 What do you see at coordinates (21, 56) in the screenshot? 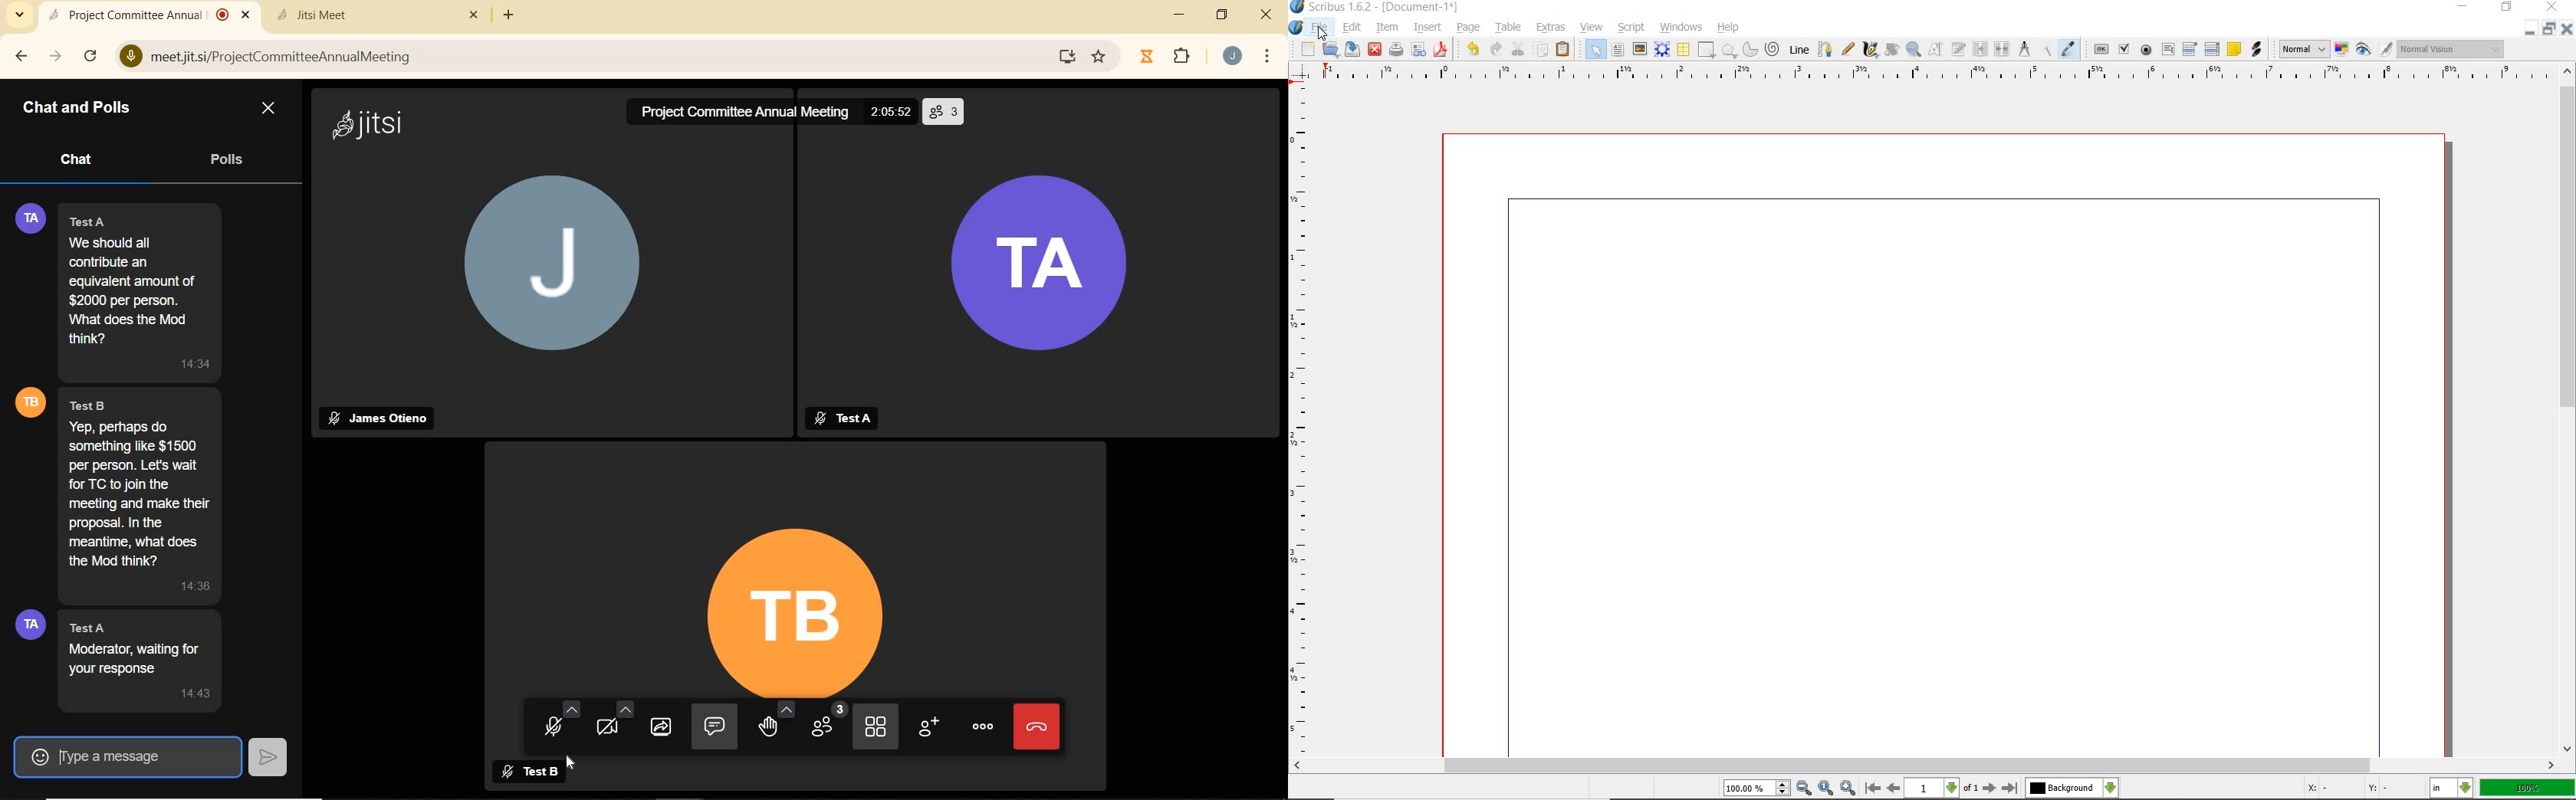
I see `back` at bounding box center [21, 56].